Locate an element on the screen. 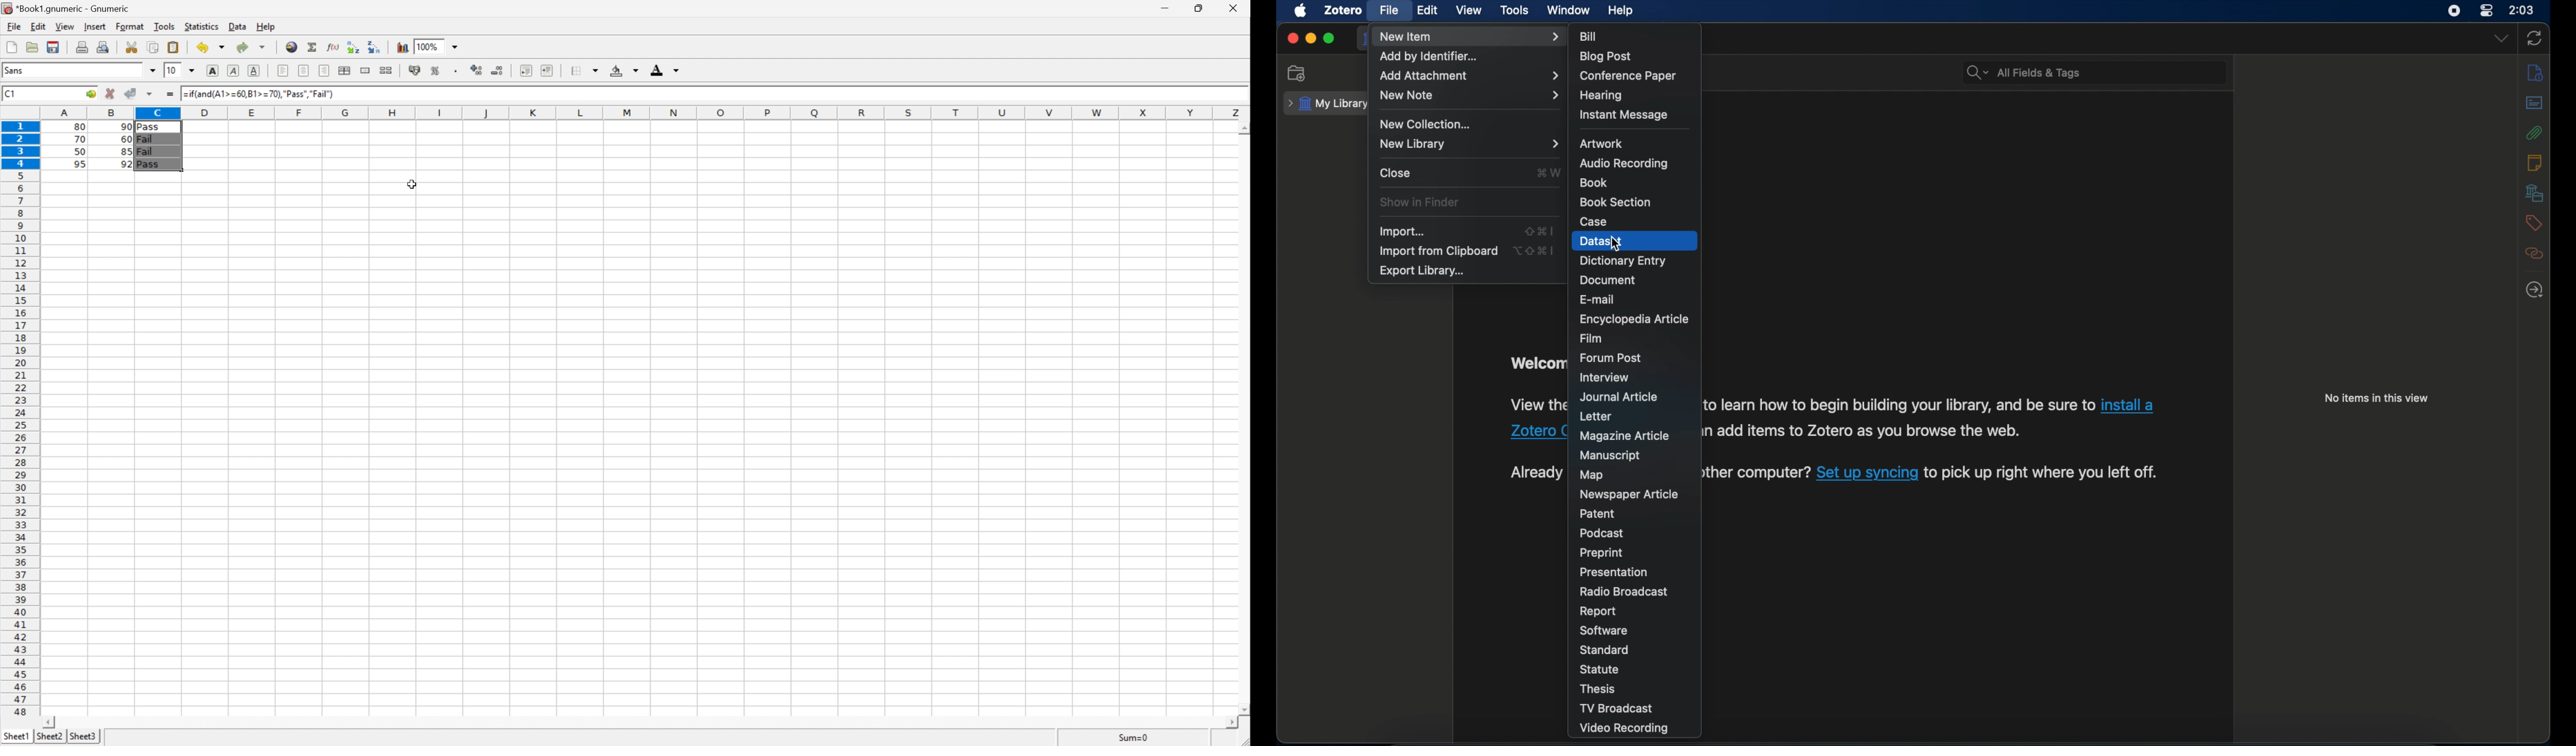 The width and height of the screenshot is (2576, 756). Format is located at coordinates (130, 25).